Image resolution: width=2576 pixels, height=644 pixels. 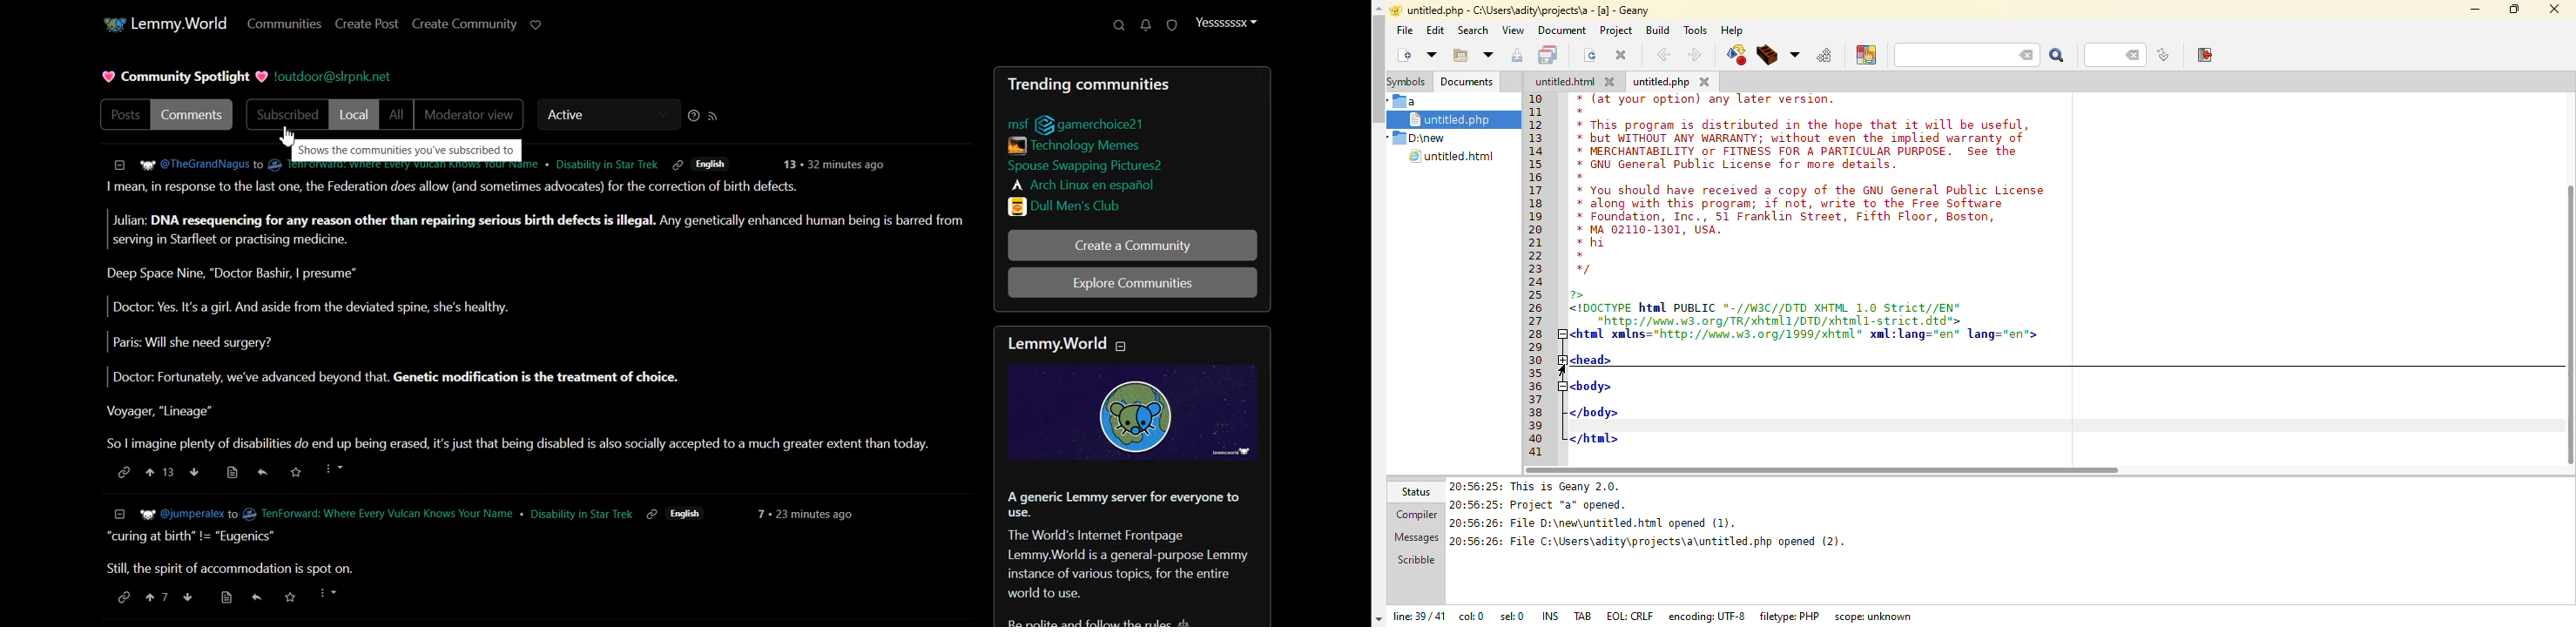 I want to click on share, so click(x=265, y=472).